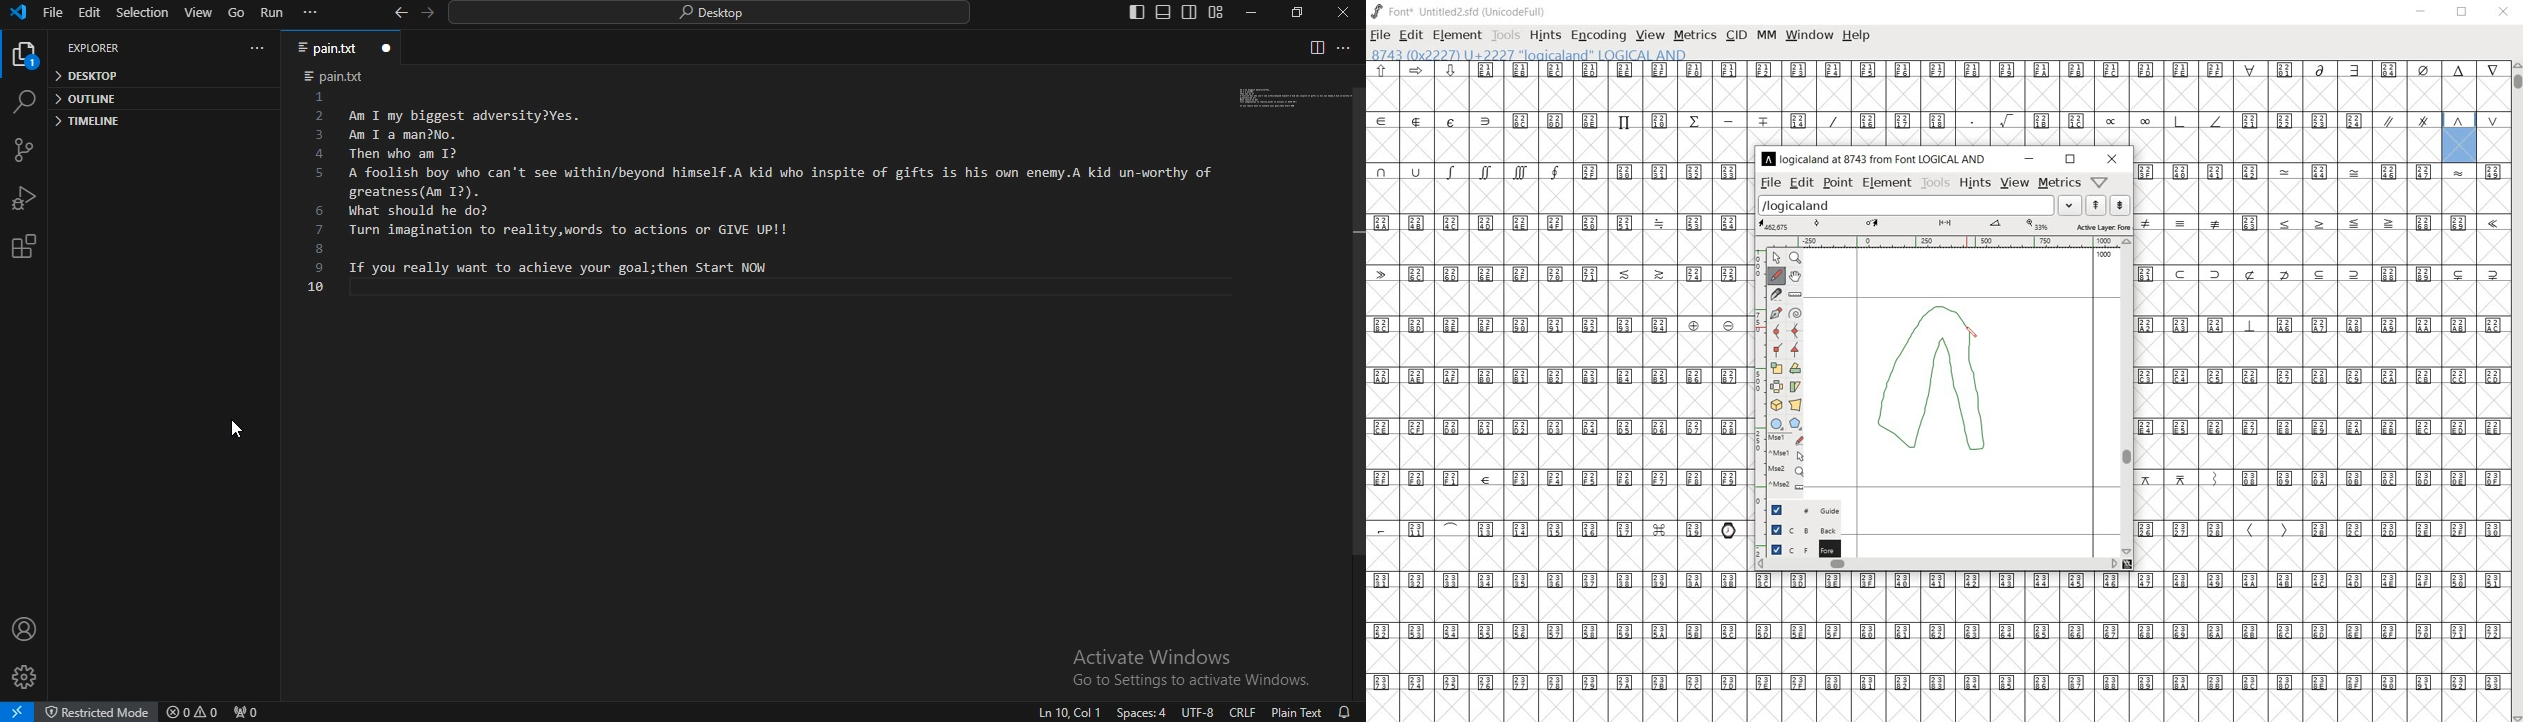 This screenshot has width=2548, height=728. What do you see at coordinates (2014, 182) in the screenshot?
I see `view` at bounding box center [2014, 182].